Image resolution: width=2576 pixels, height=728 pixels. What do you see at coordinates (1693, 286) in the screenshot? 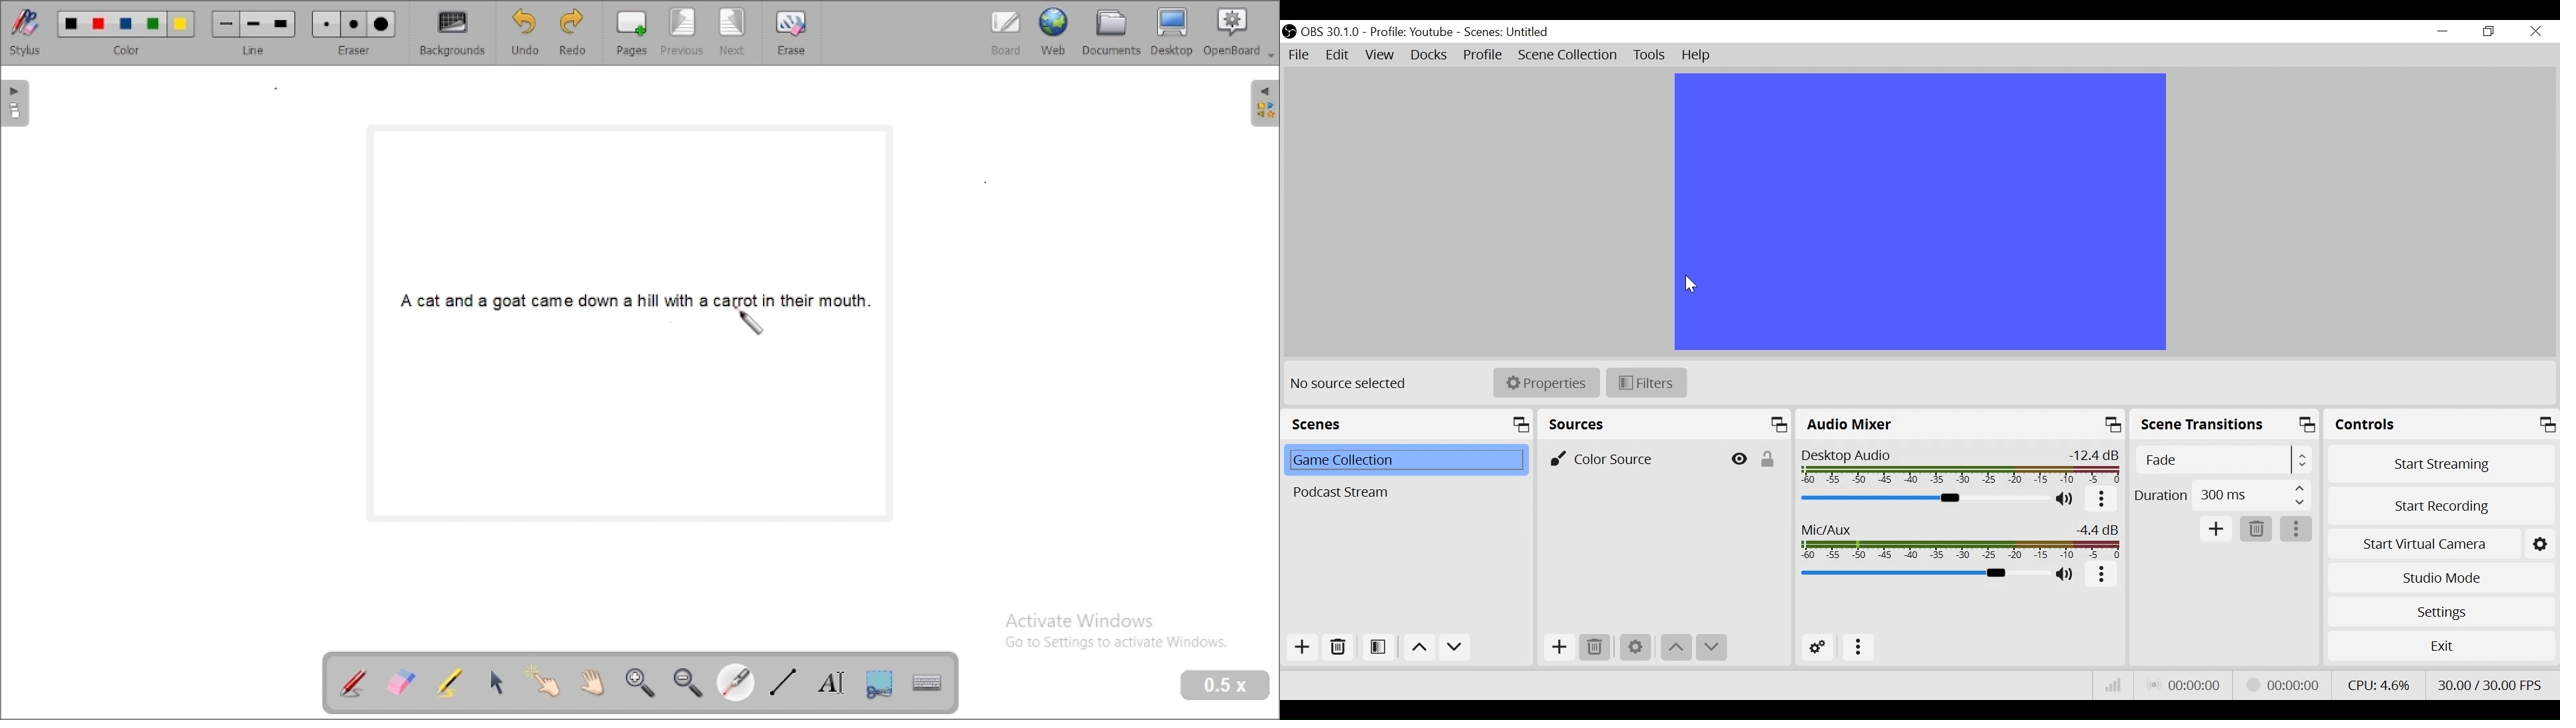
I see `Cursor` at bounding box center [1693, 286].